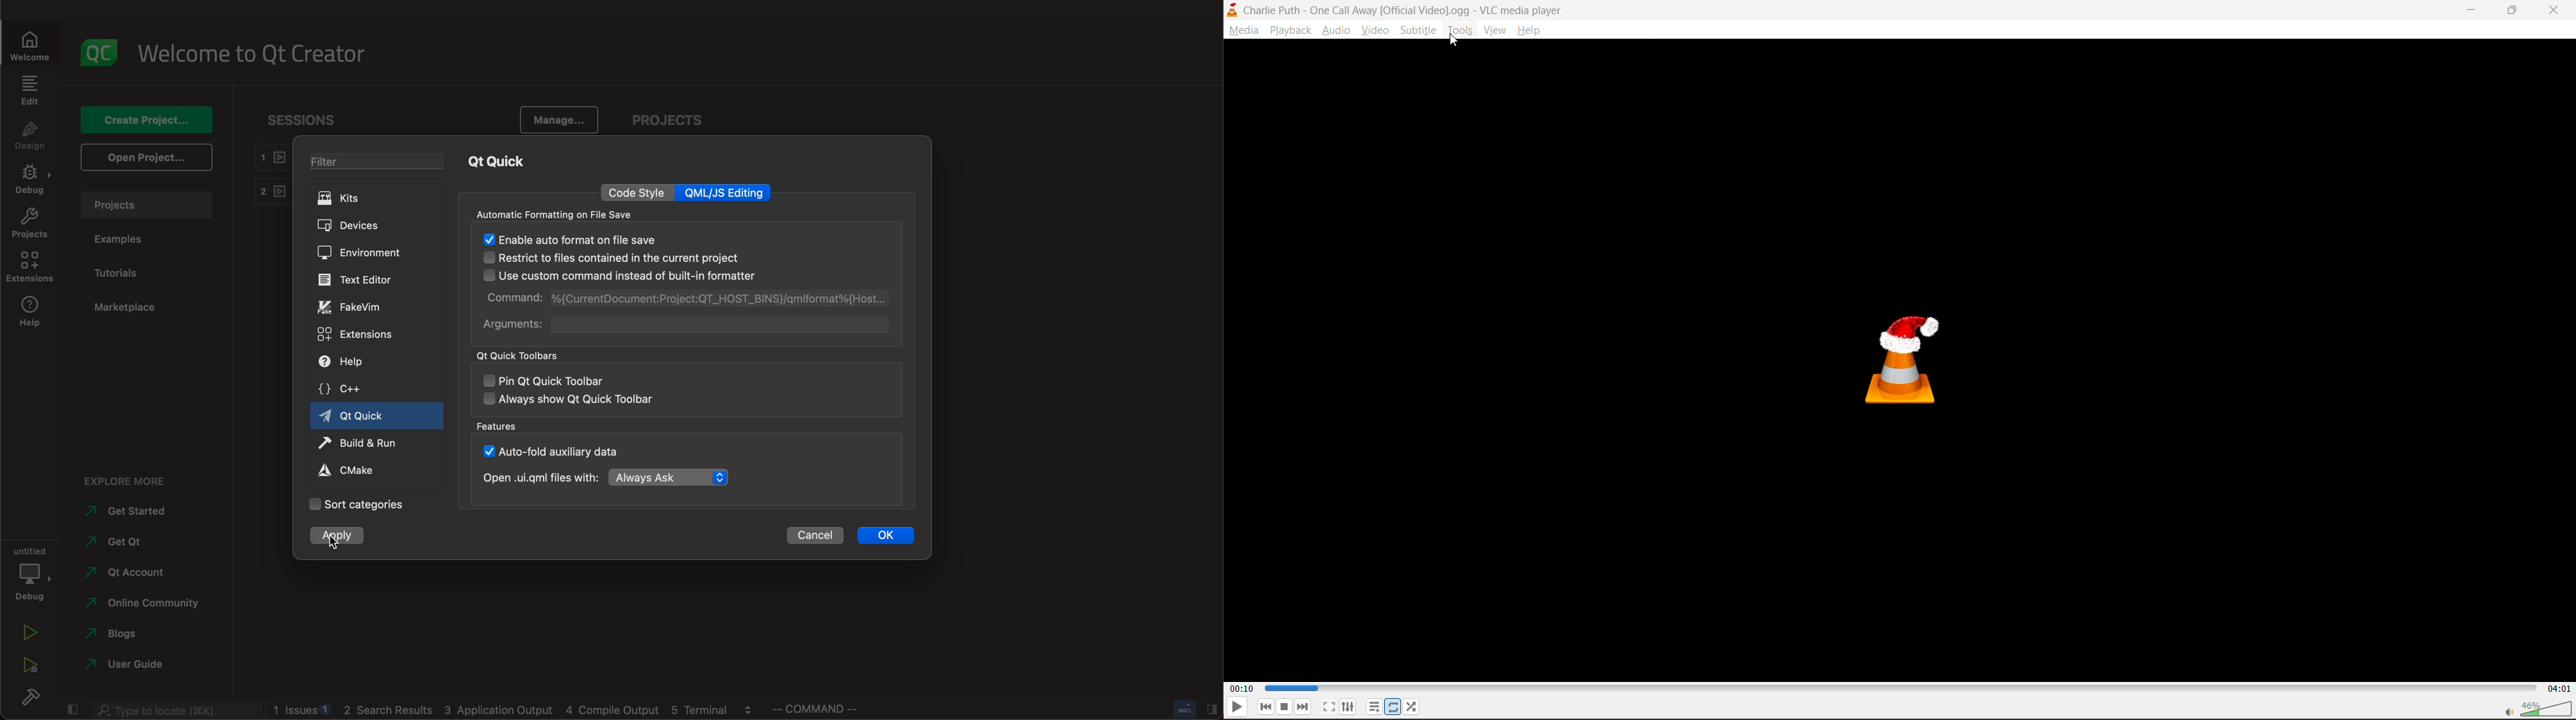 The image size is (2576, 728). Describe the element at coordinates (359, 336) in the screenshot. I see `extensions` at that location.